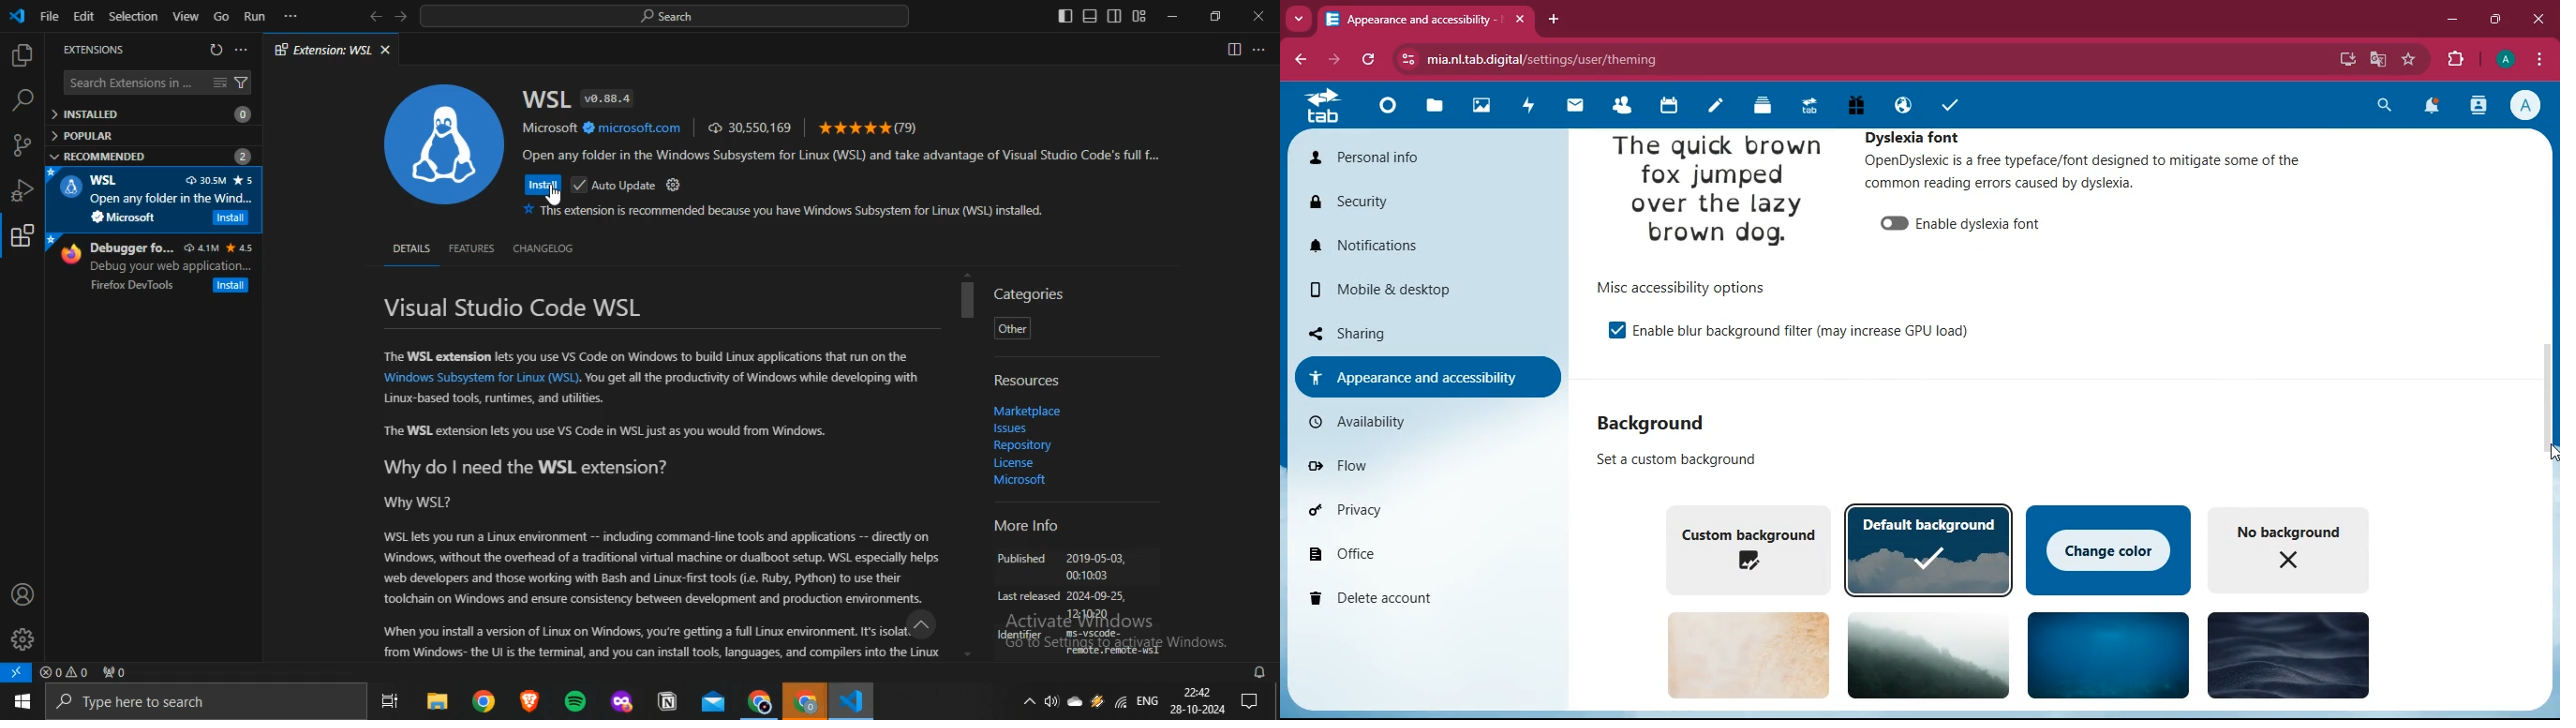 The image size is (2576, 728). I want to click on background, so click(1932, 654).